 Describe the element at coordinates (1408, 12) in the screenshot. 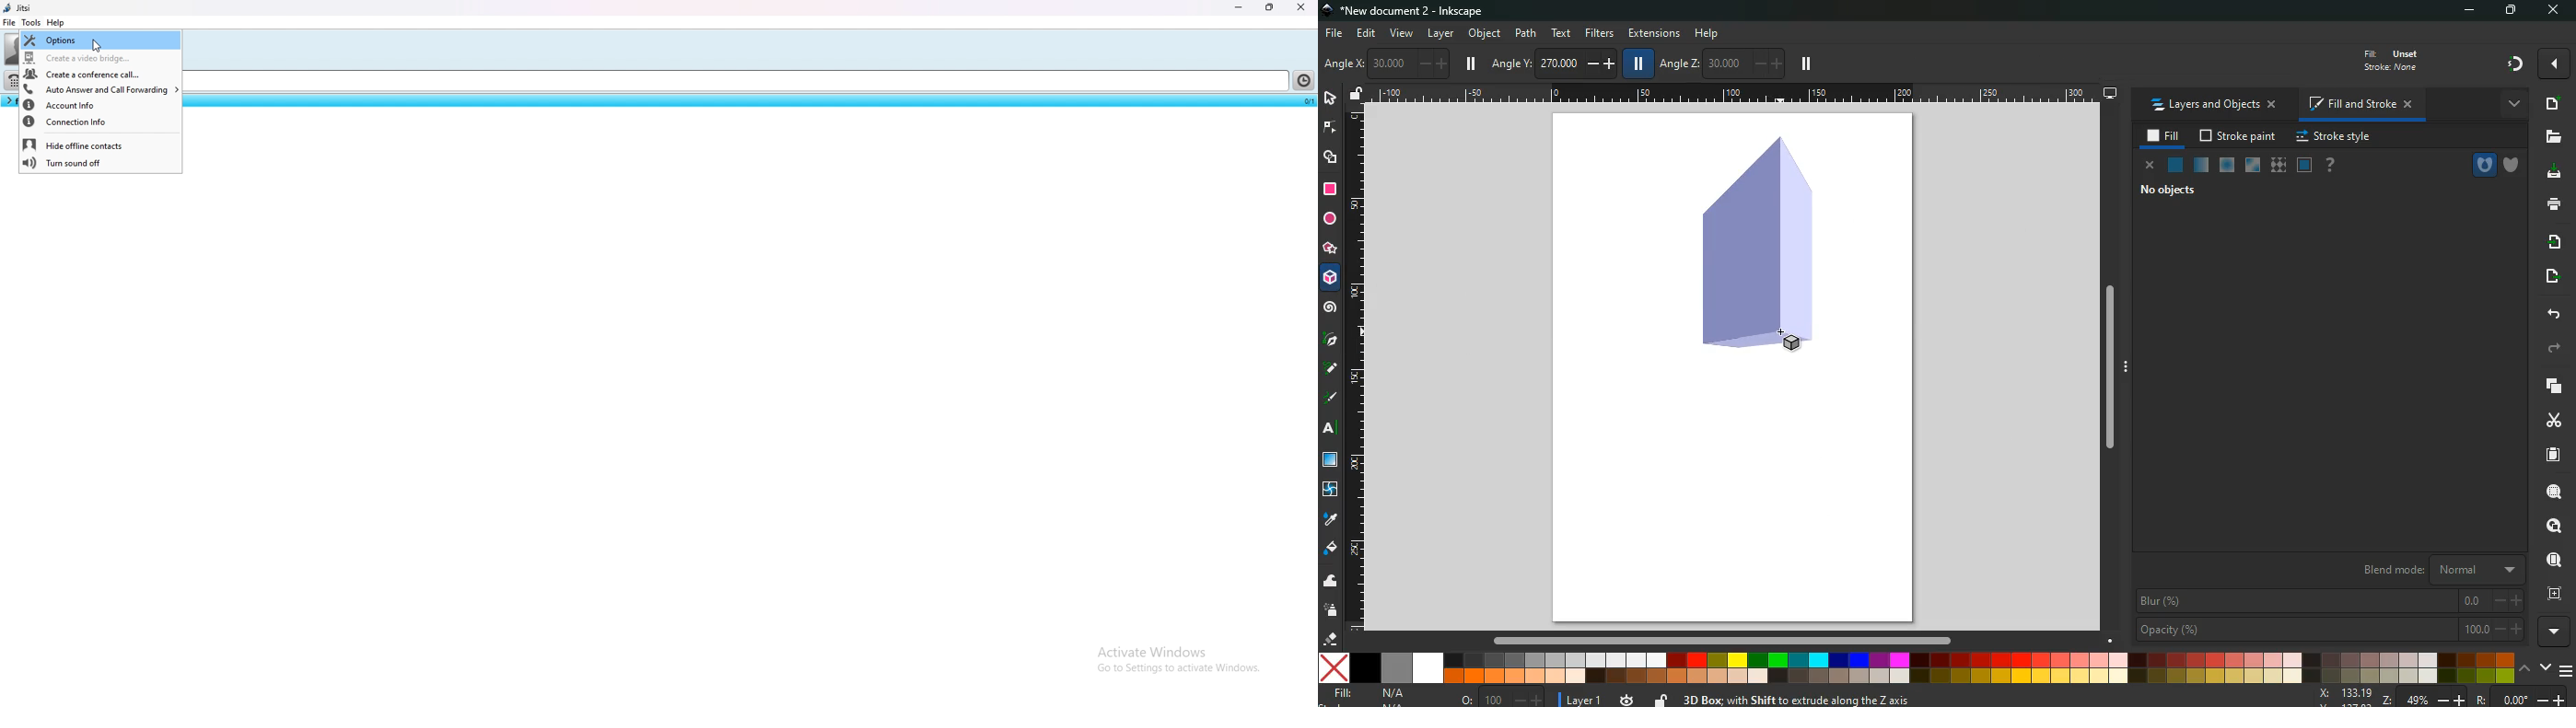

I see `inkscape` at that location.